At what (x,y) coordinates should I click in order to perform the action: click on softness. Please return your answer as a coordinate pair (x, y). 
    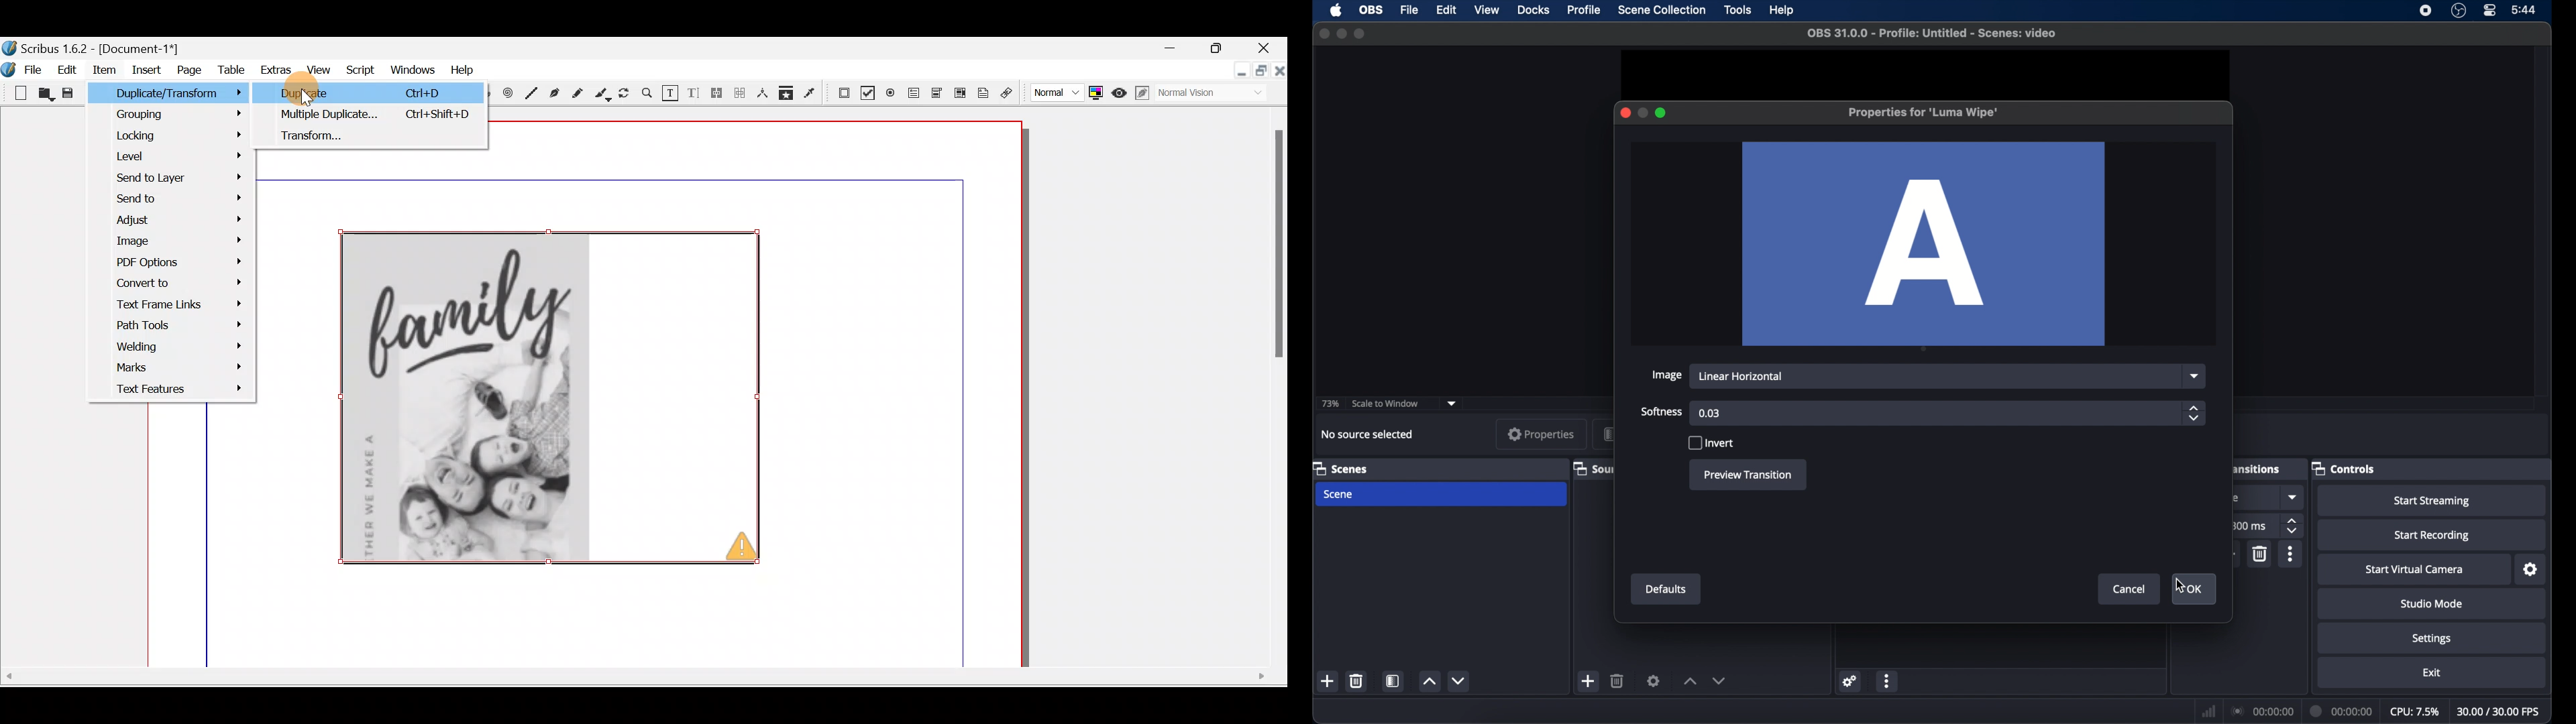
    Looking at the image, I should click on (1662, 411).